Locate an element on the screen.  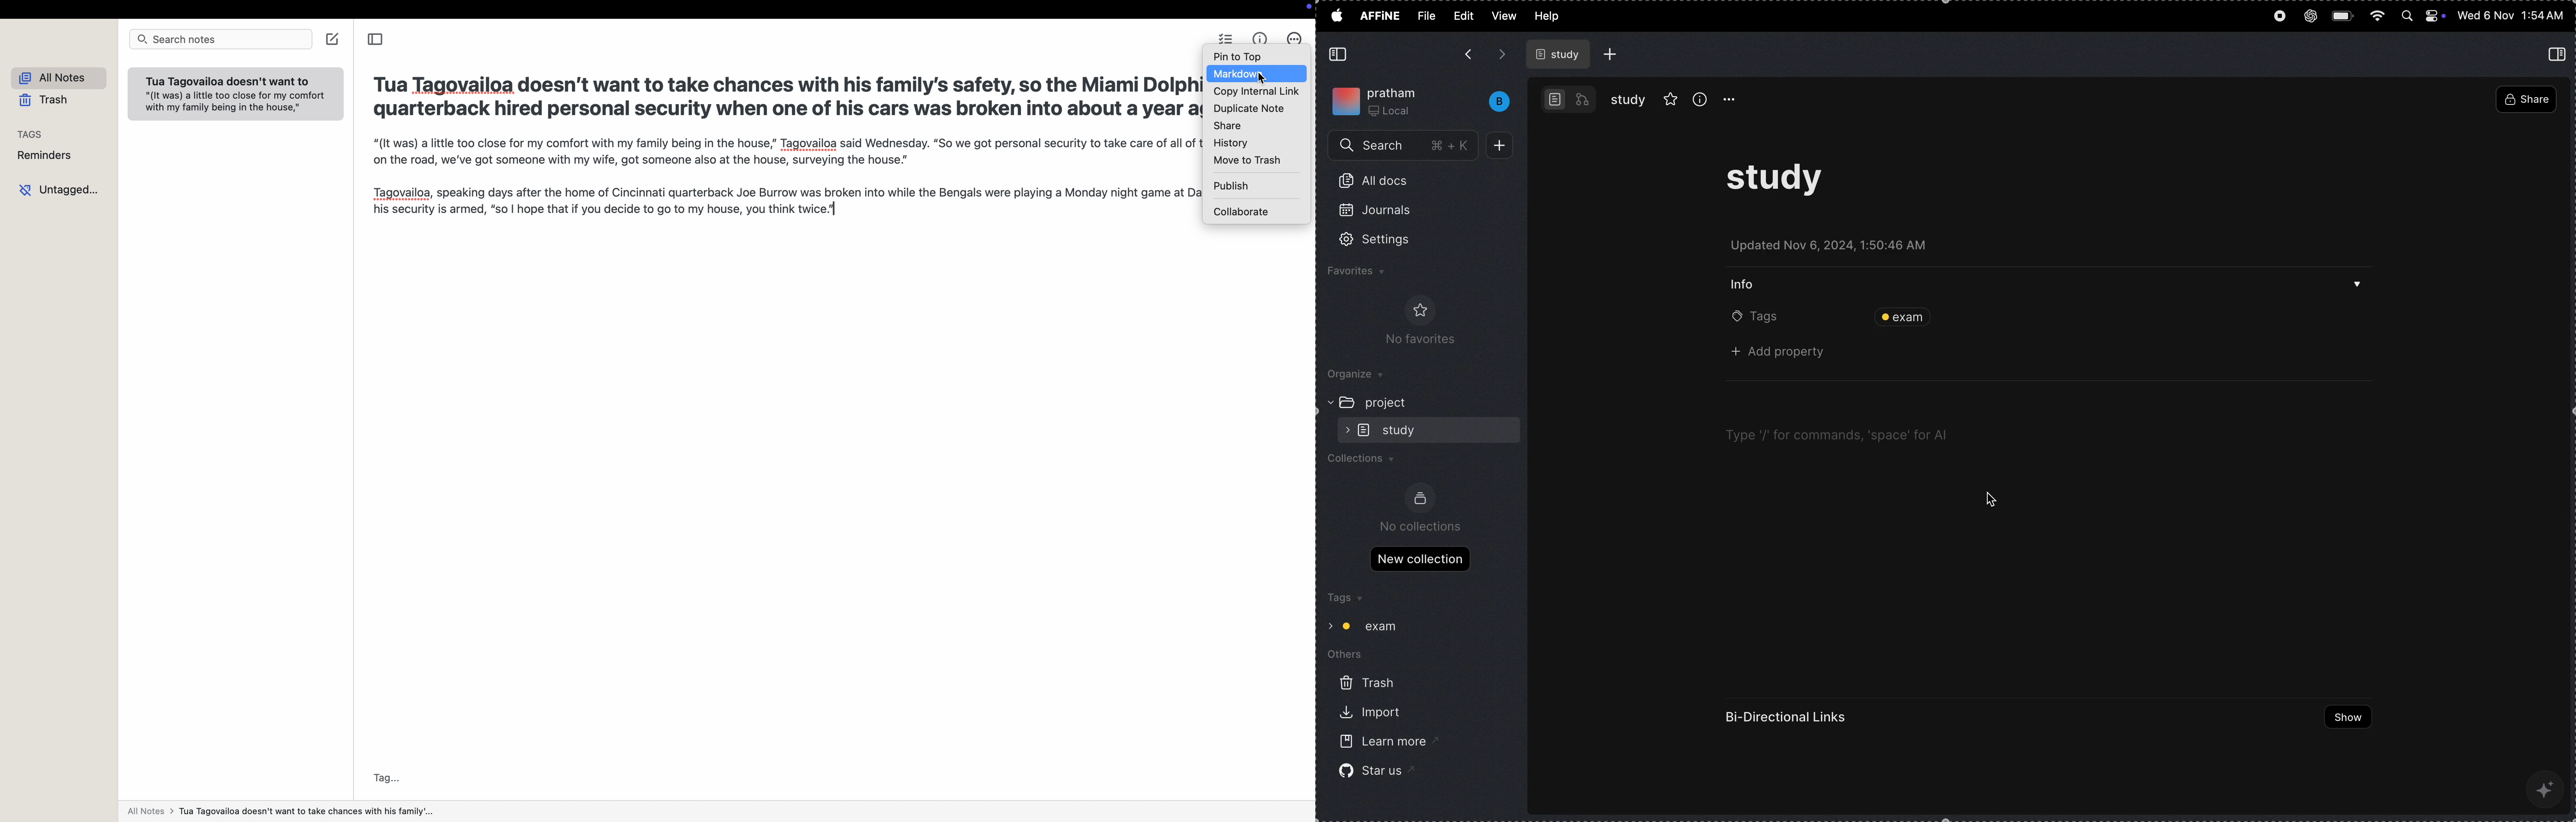
 tag "exam" is located at coordinates (1375, 626).